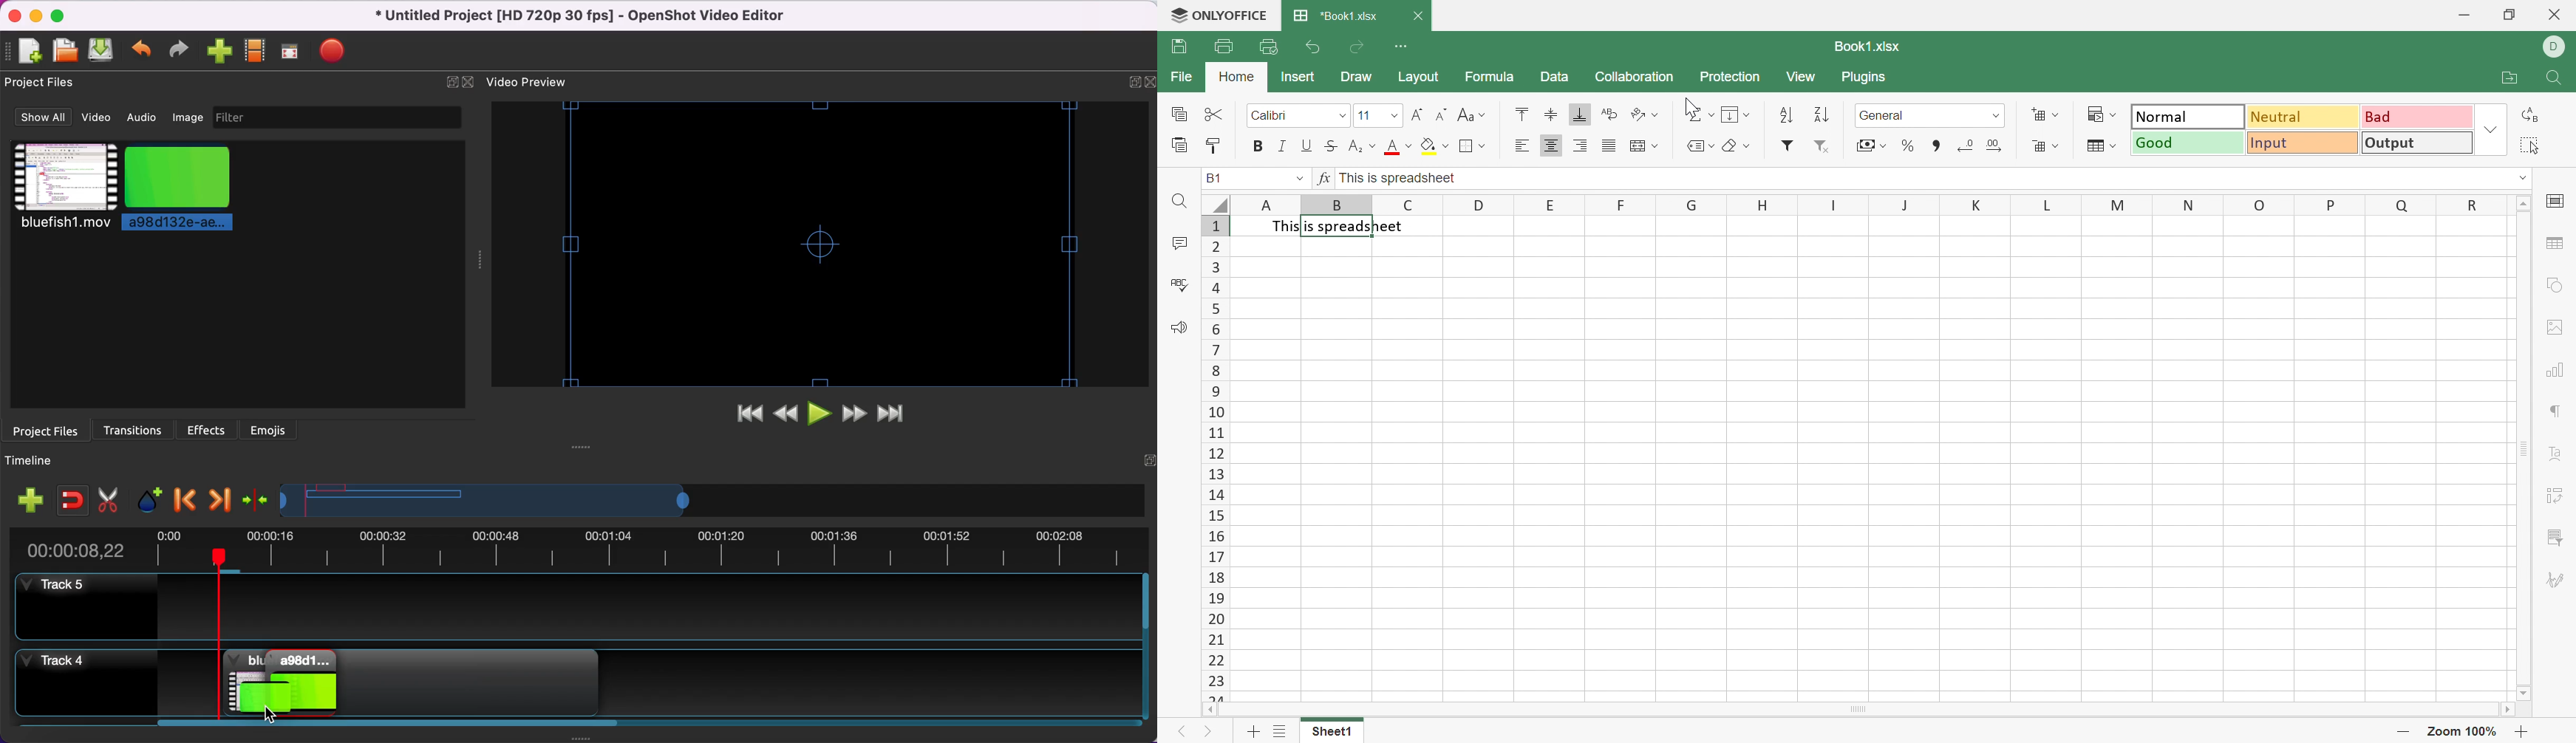 This screenshot has width=2576, height=756. What do you see at coordinates (1396, 114) in the screenshot?
I see `Drop Down` at bounding box center [1396, 114].